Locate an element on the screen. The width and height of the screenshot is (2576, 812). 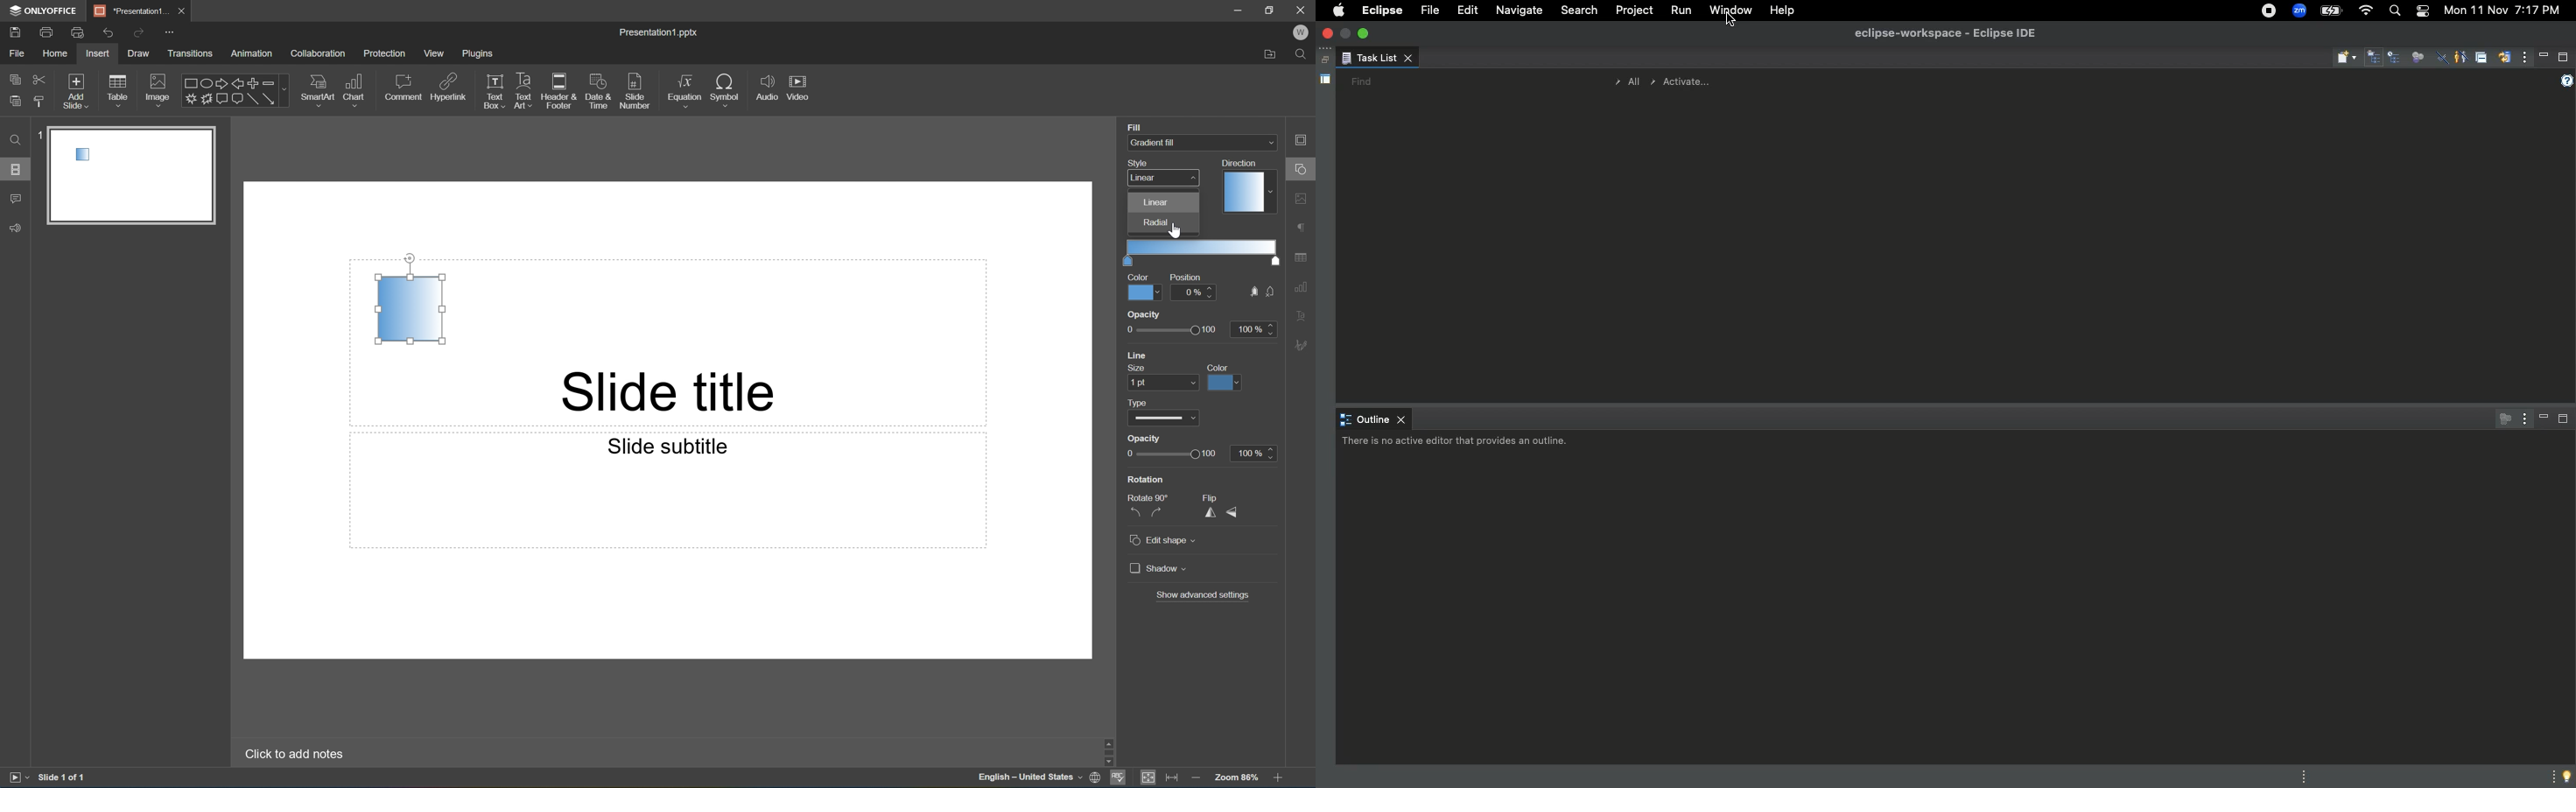
Slider is located at coordinates (1170, 455).